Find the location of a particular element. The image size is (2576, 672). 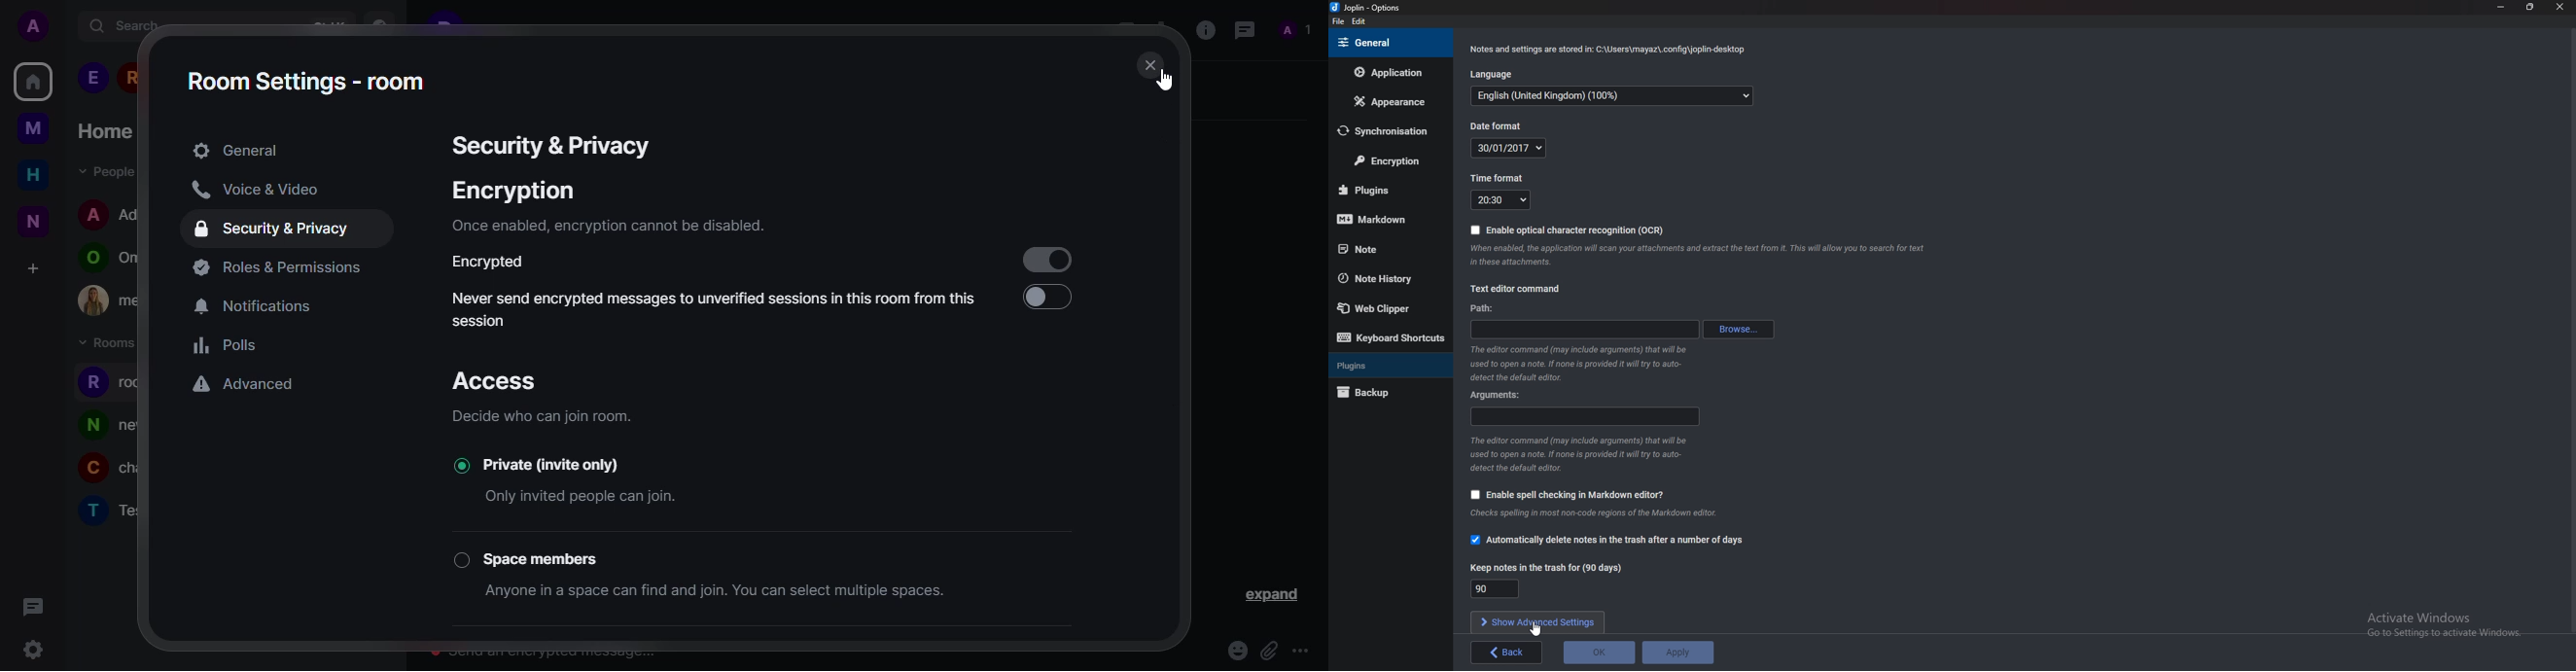

file is located at coordinates (1340, 21).